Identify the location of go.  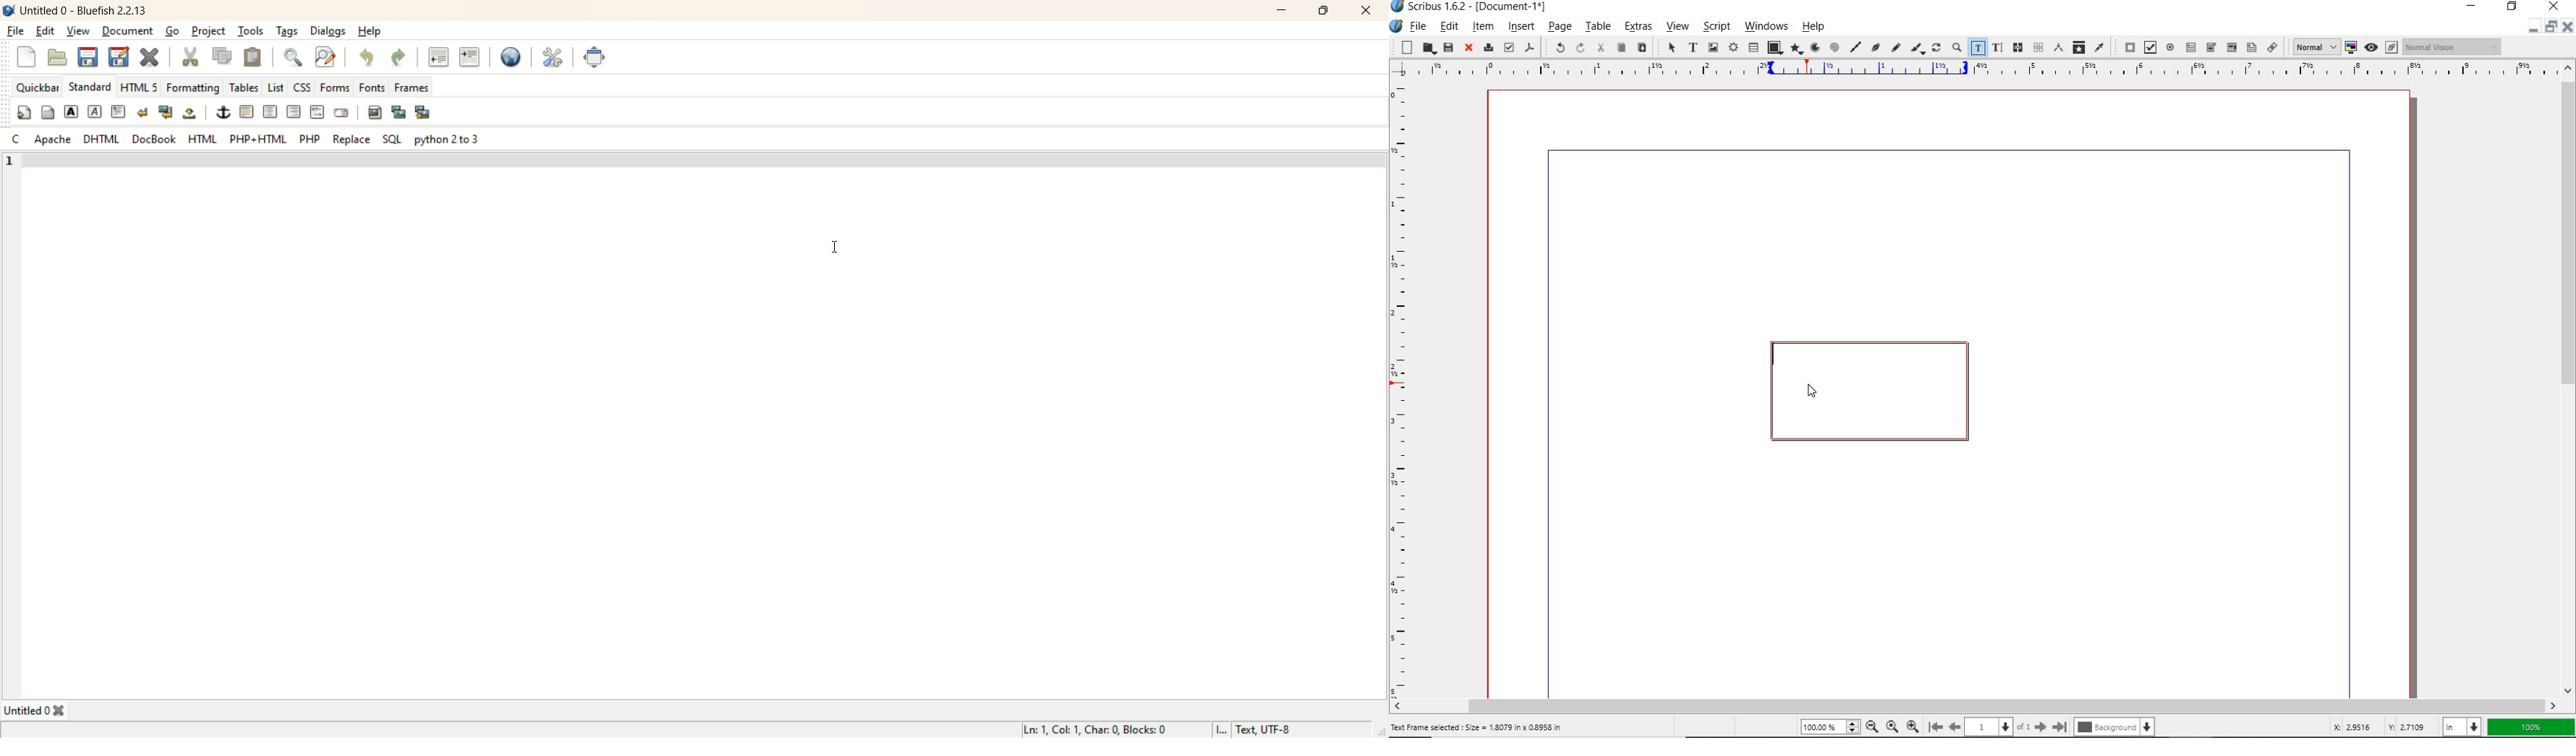
(174, 33).